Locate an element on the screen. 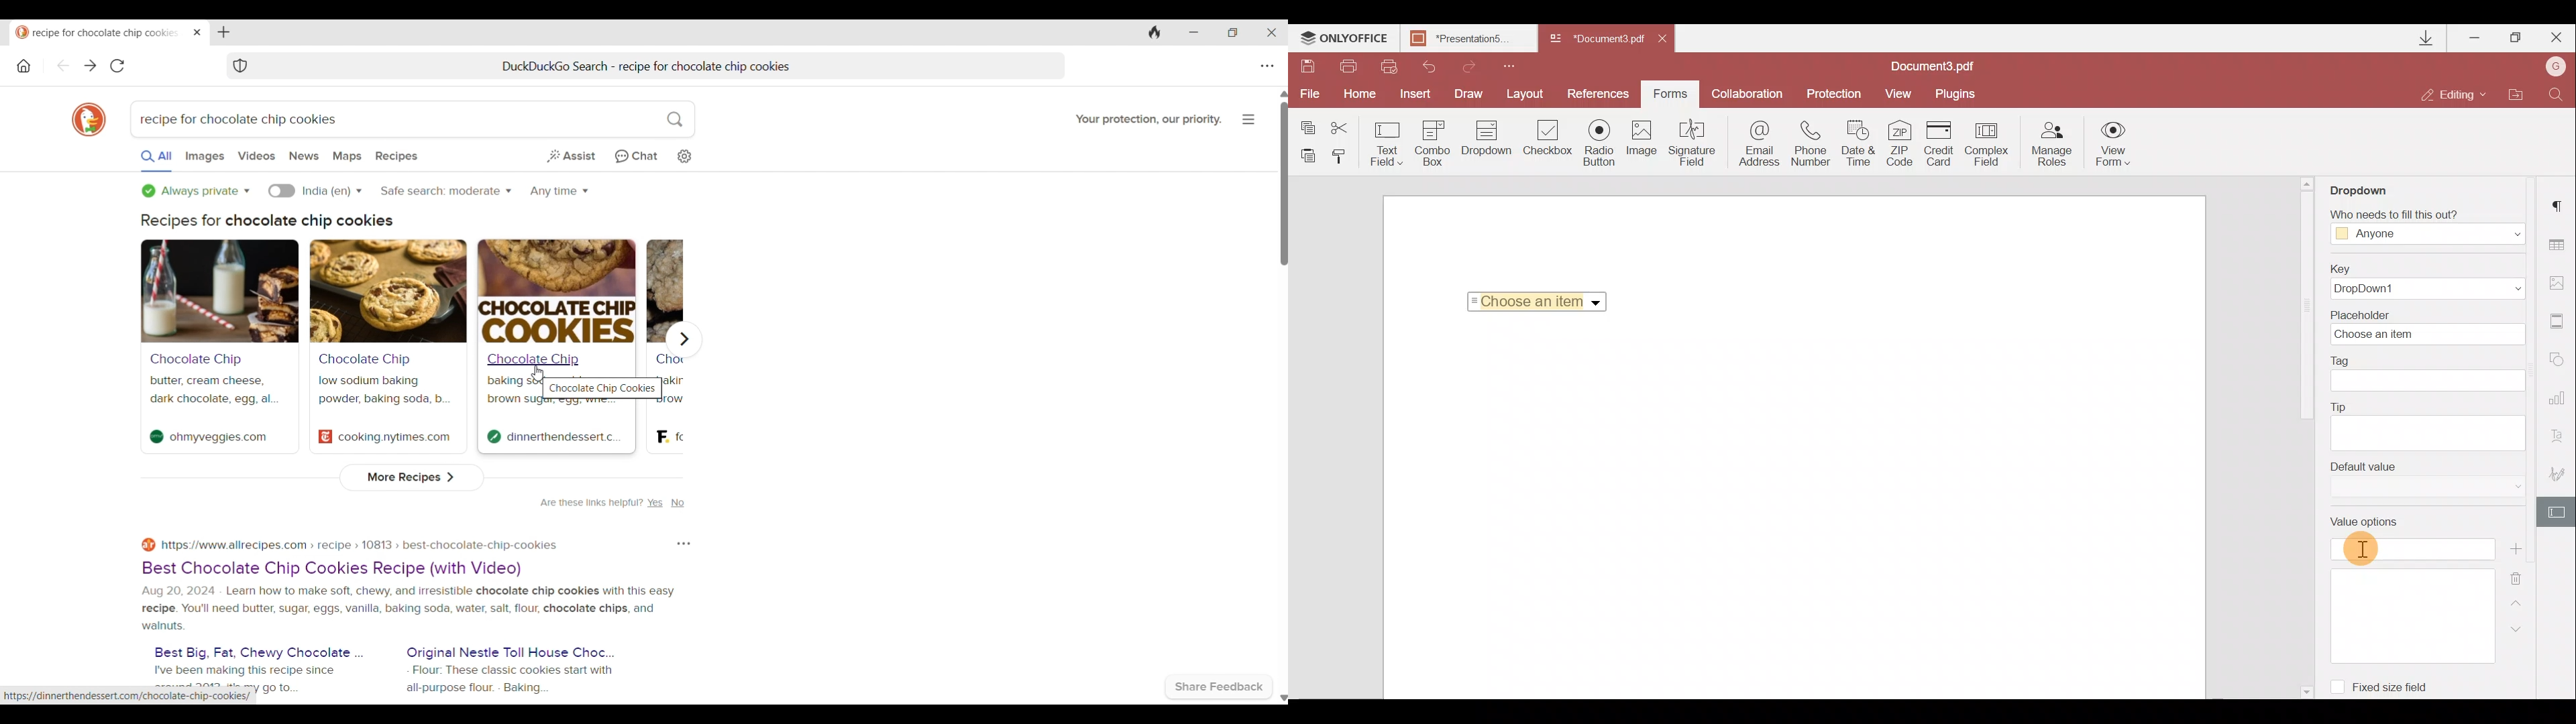 The height and width of the screenshot is (728, 2576). I've been making this recipe since is located at coordinates (246, 671).